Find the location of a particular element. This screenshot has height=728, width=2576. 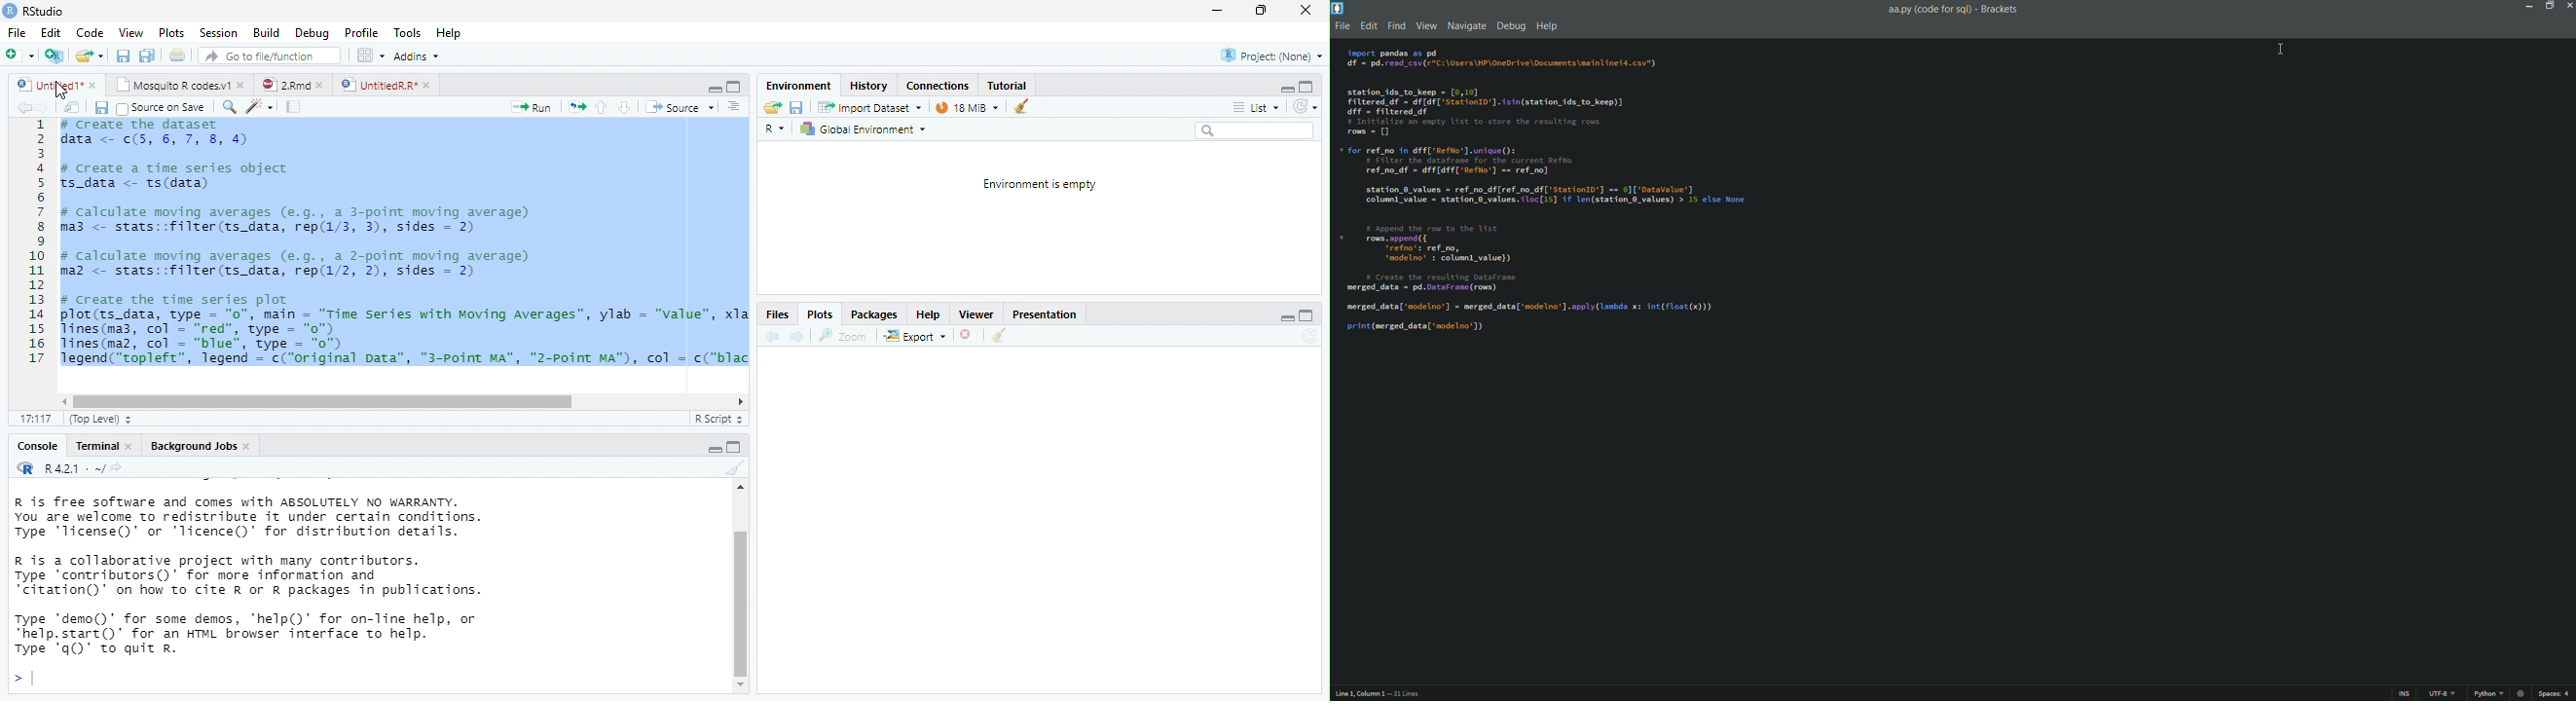

Environment is empty. is located at coordinates (1039, 185).